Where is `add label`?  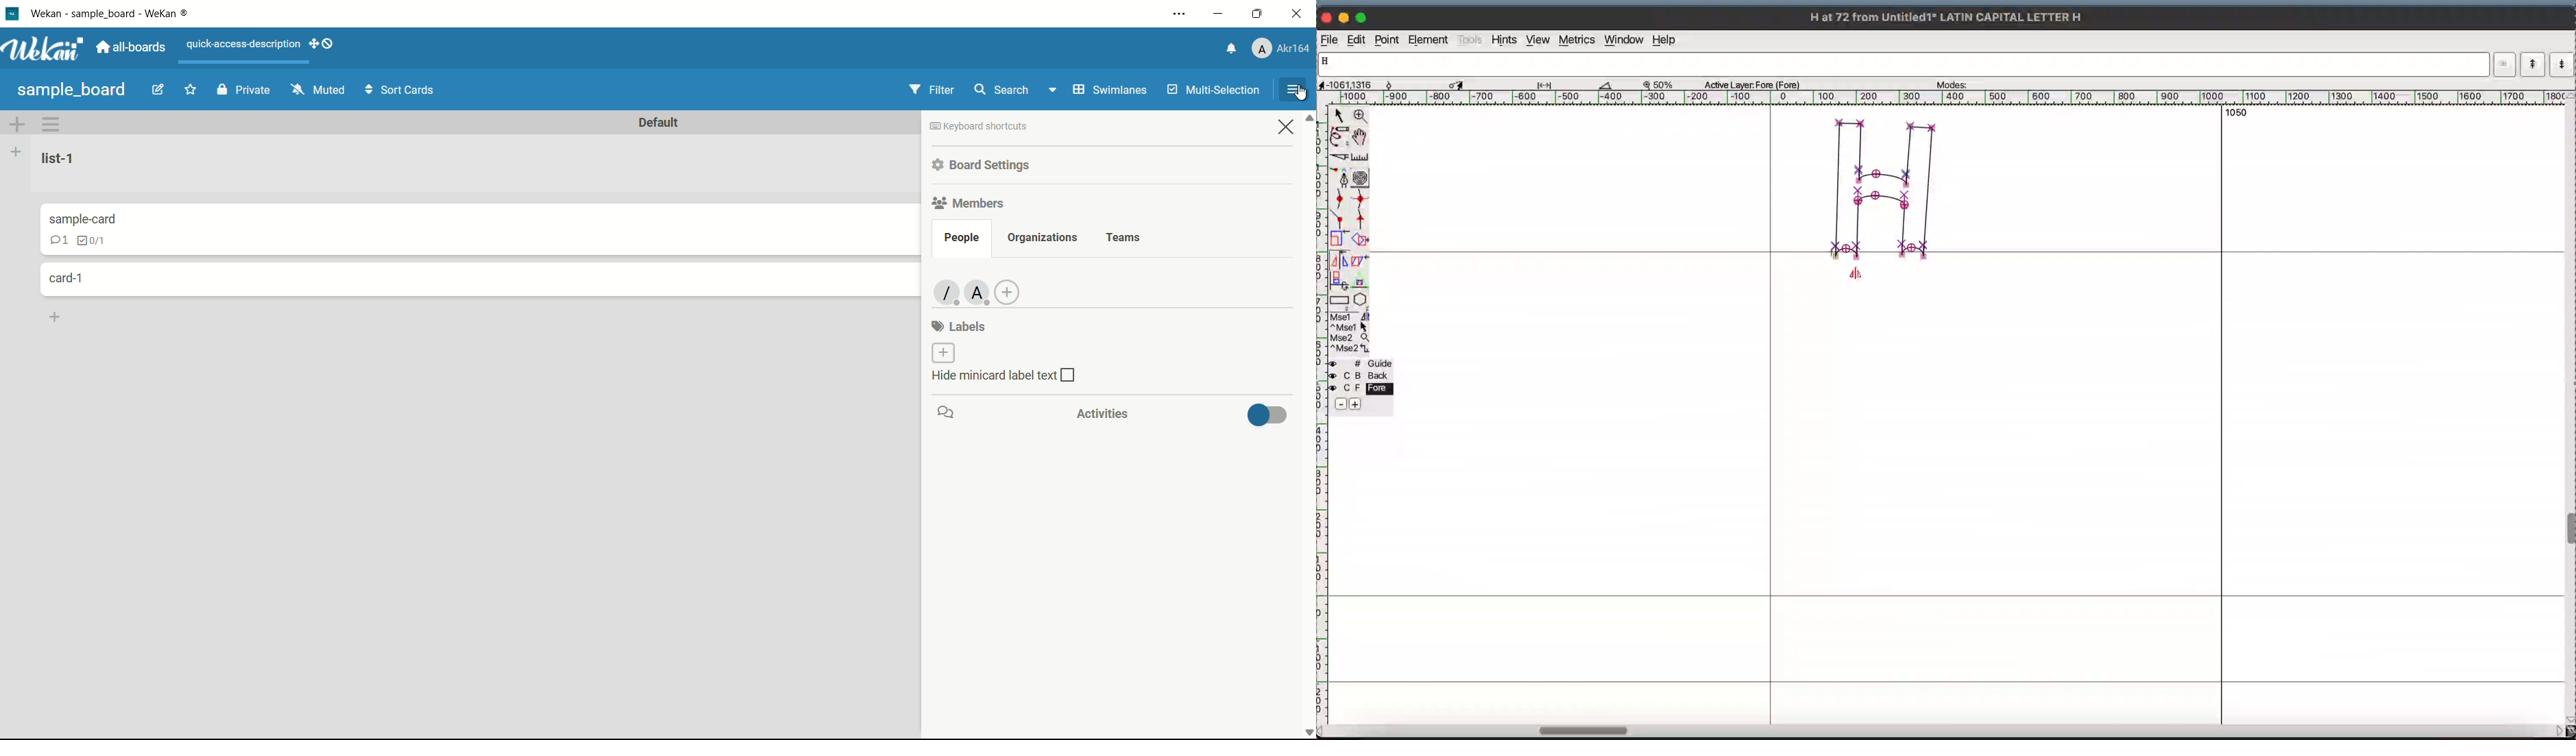 add label is located at coordinates (943, 353).